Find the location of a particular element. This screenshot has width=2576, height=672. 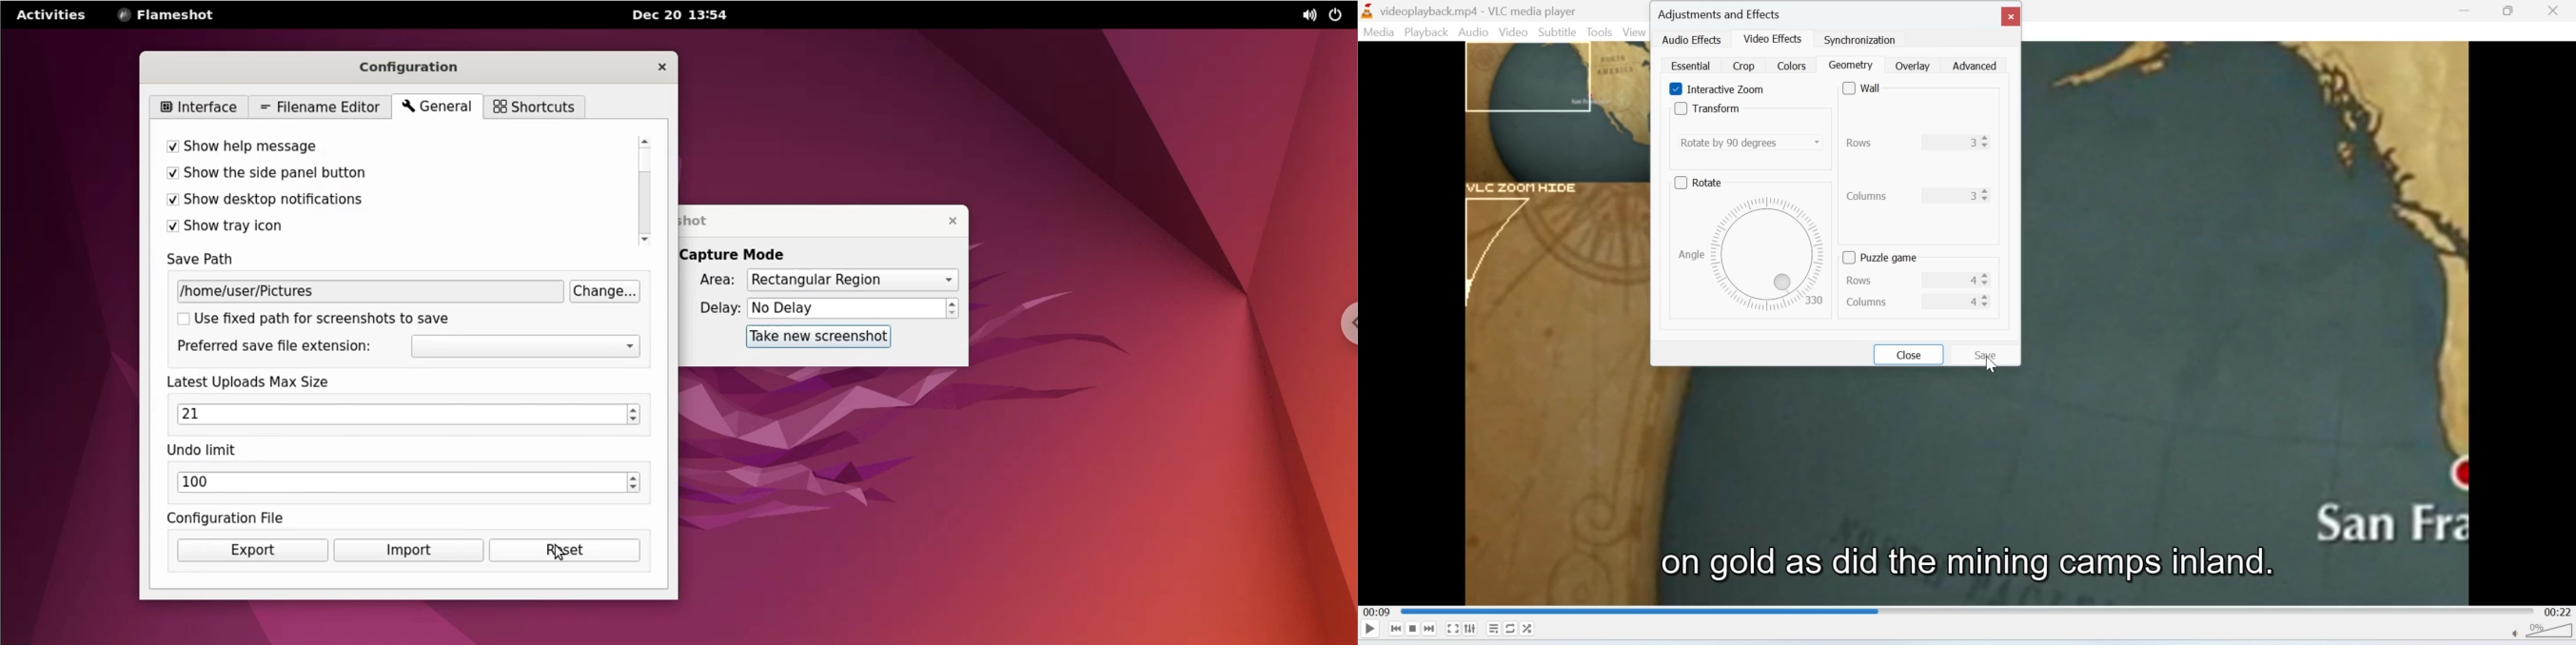

00:22 is located at coordinates (2560, 612).